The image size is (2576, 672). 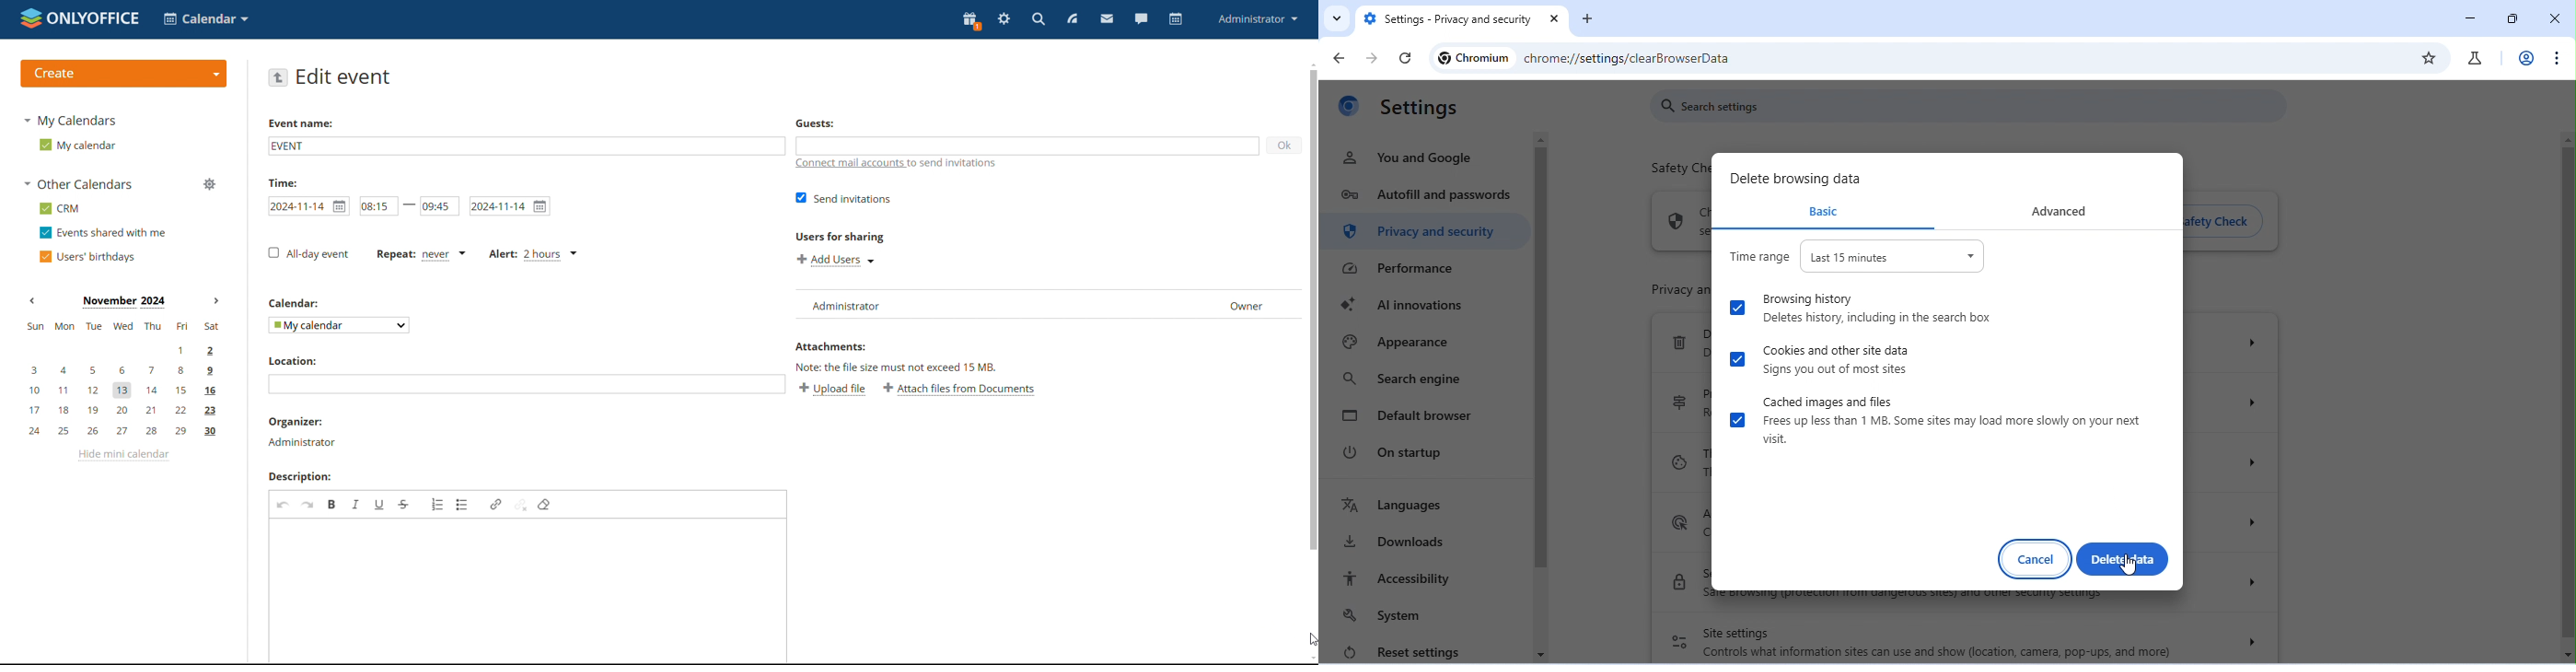 What do you see at coordinates (1391, 615) in the screenshot?
I see `system` at bounding box center [1391, 615].